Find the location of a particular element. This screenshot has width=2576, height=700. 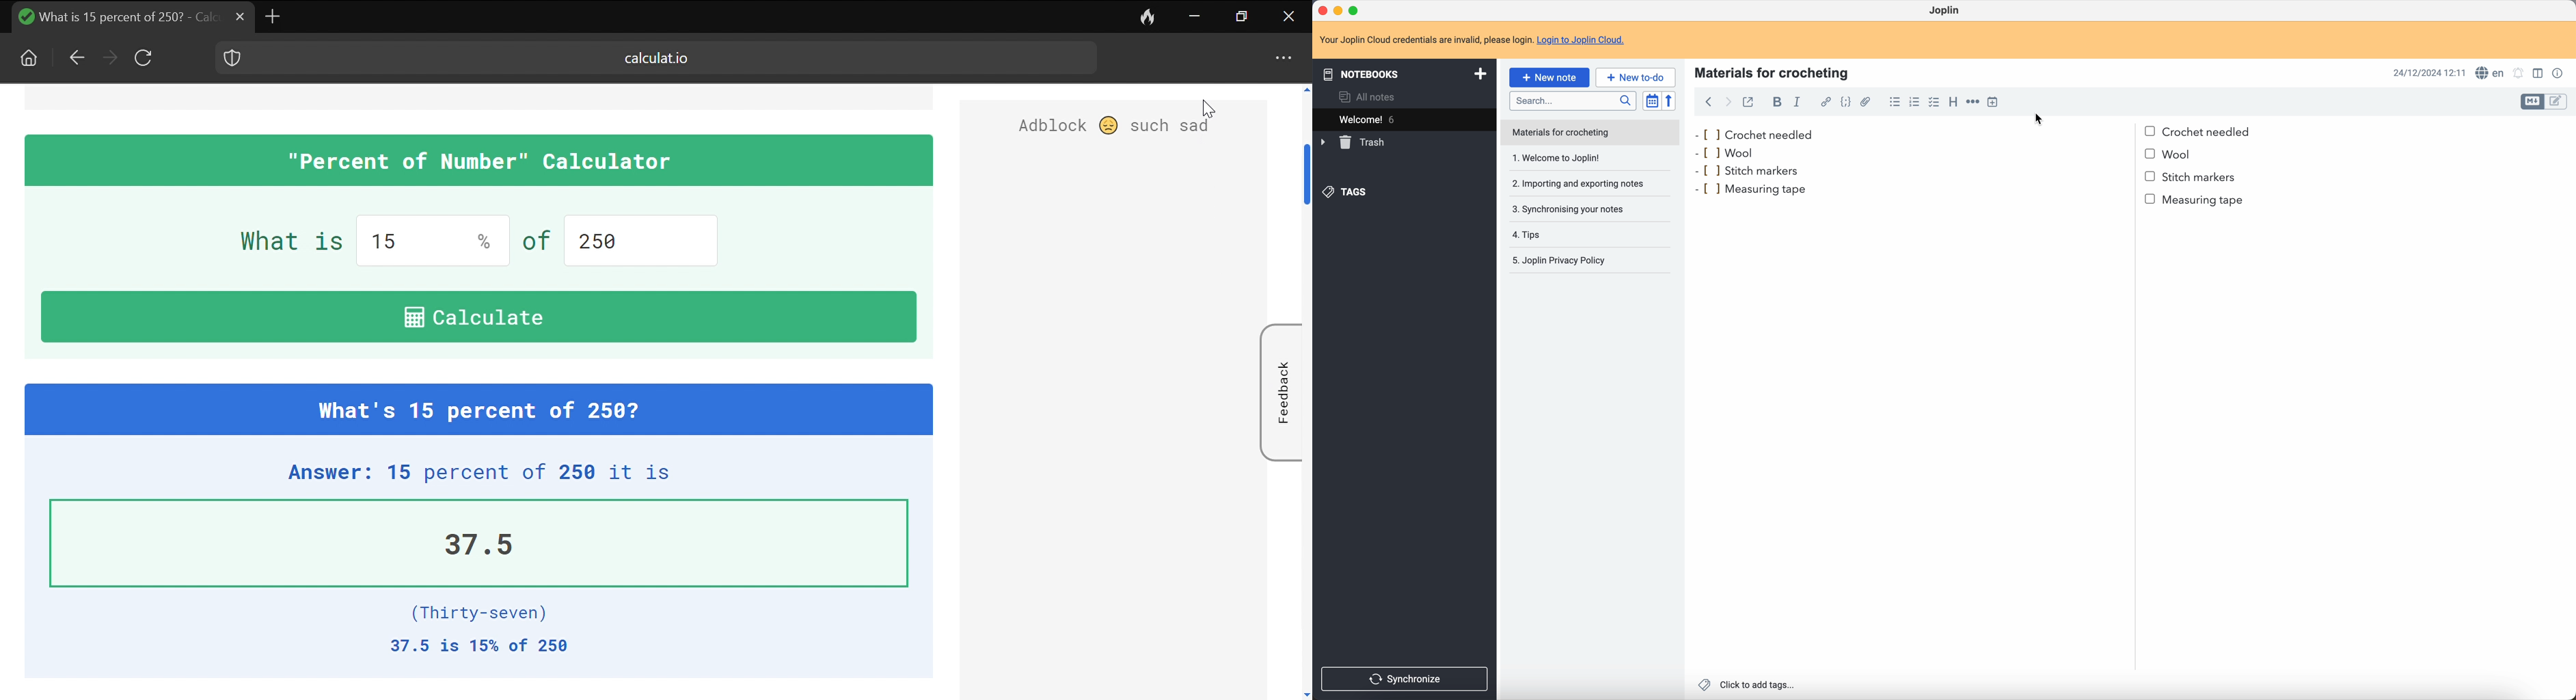

Measuring tape is located at coordinates (1991, 194).